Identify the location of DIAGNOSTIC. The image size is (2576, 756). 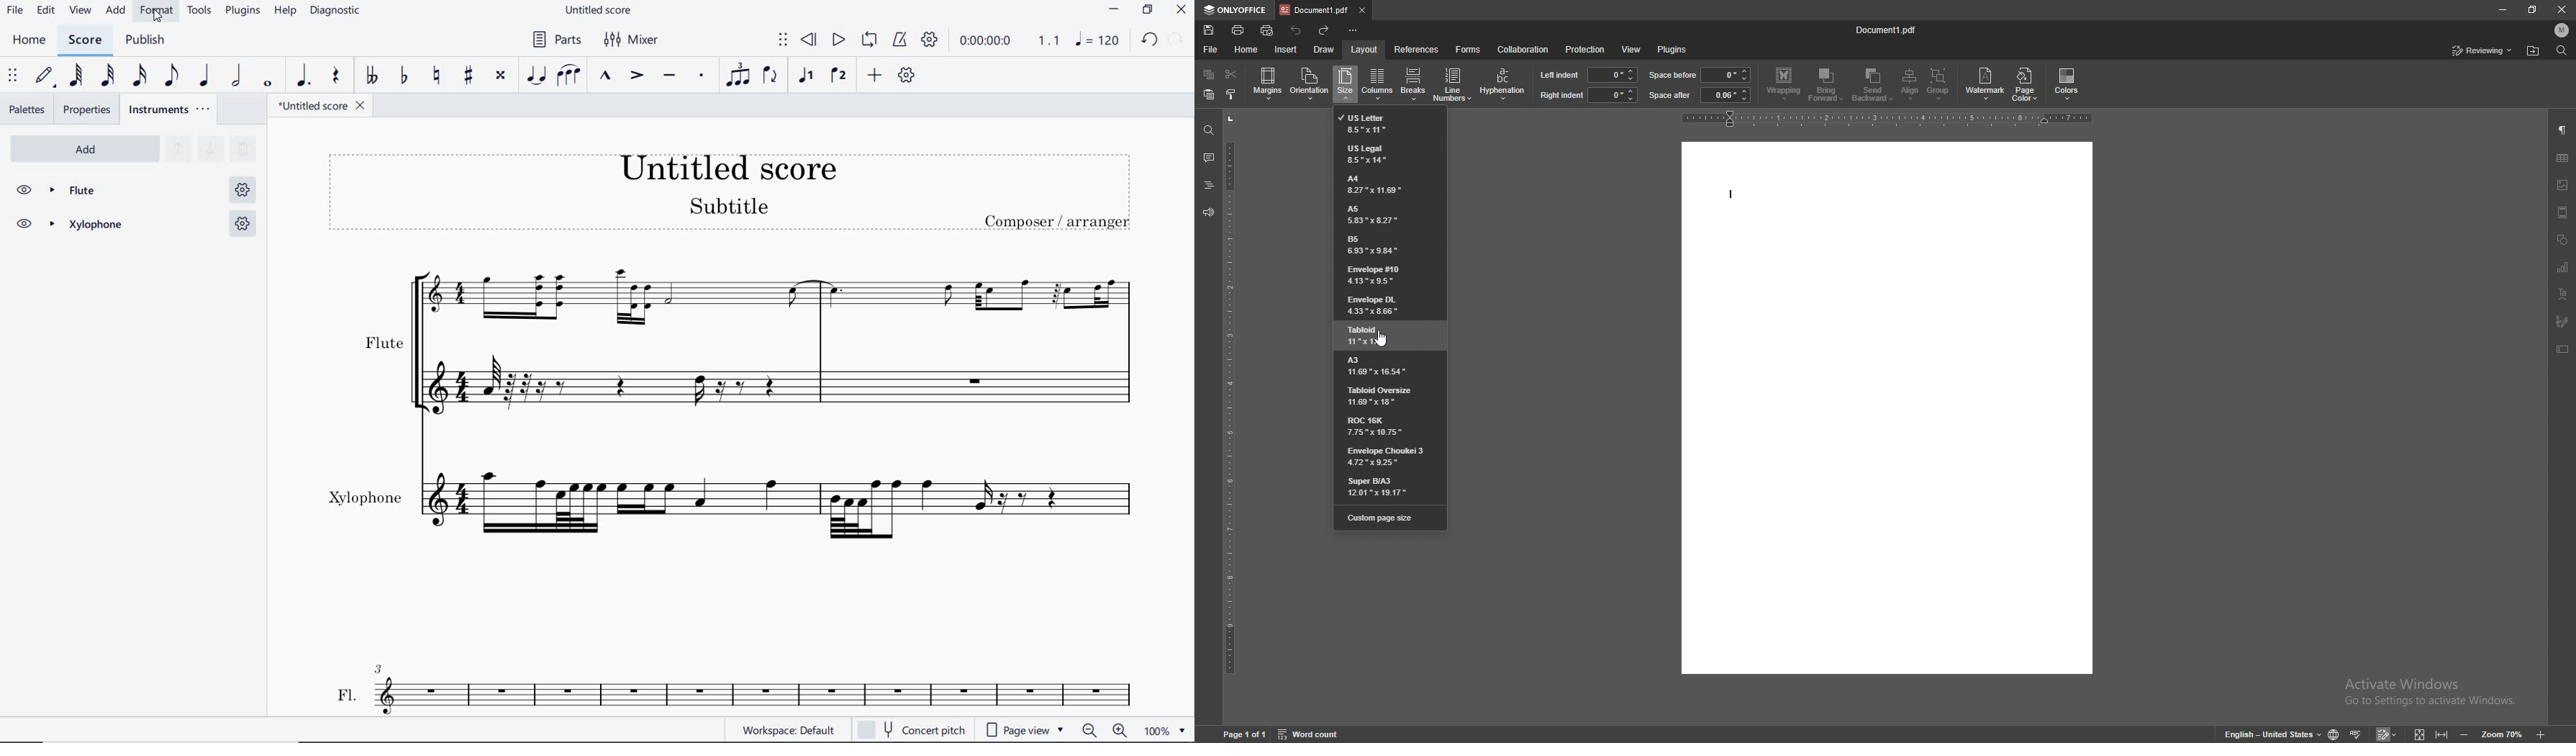
(335, 11).